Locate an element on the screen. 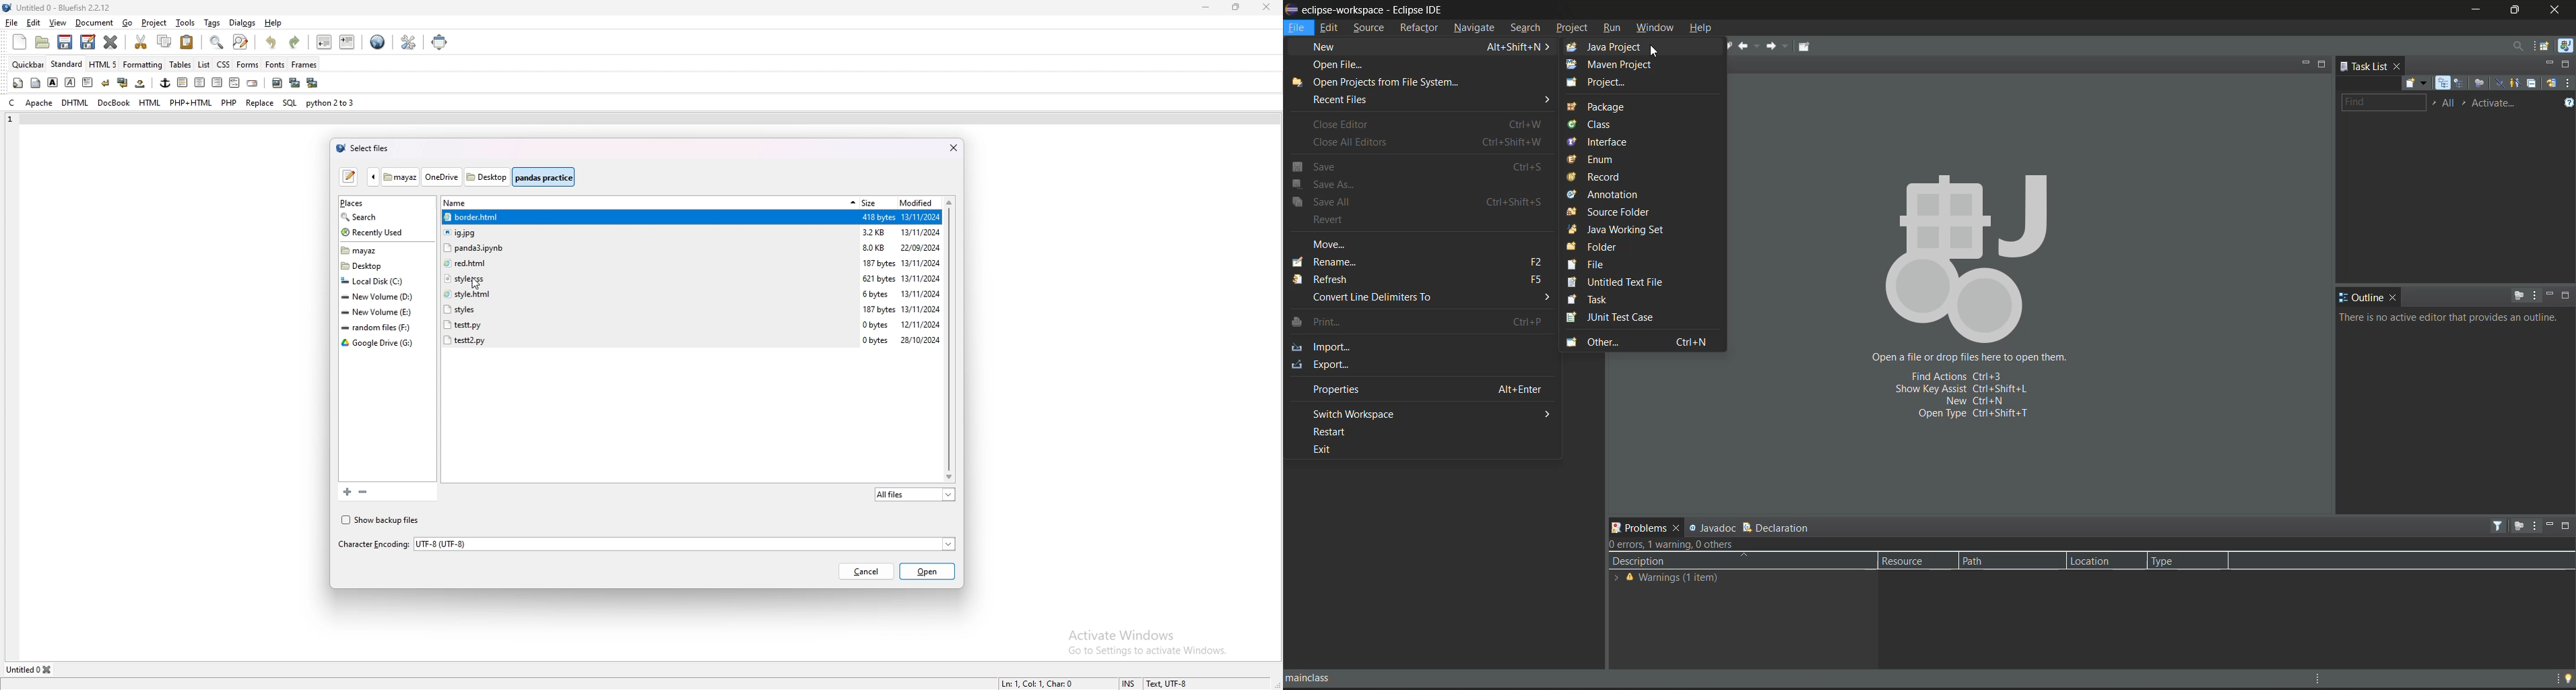 The height and width of the screenshot is (700, 2576). indent is located at coordinates (348, 41).